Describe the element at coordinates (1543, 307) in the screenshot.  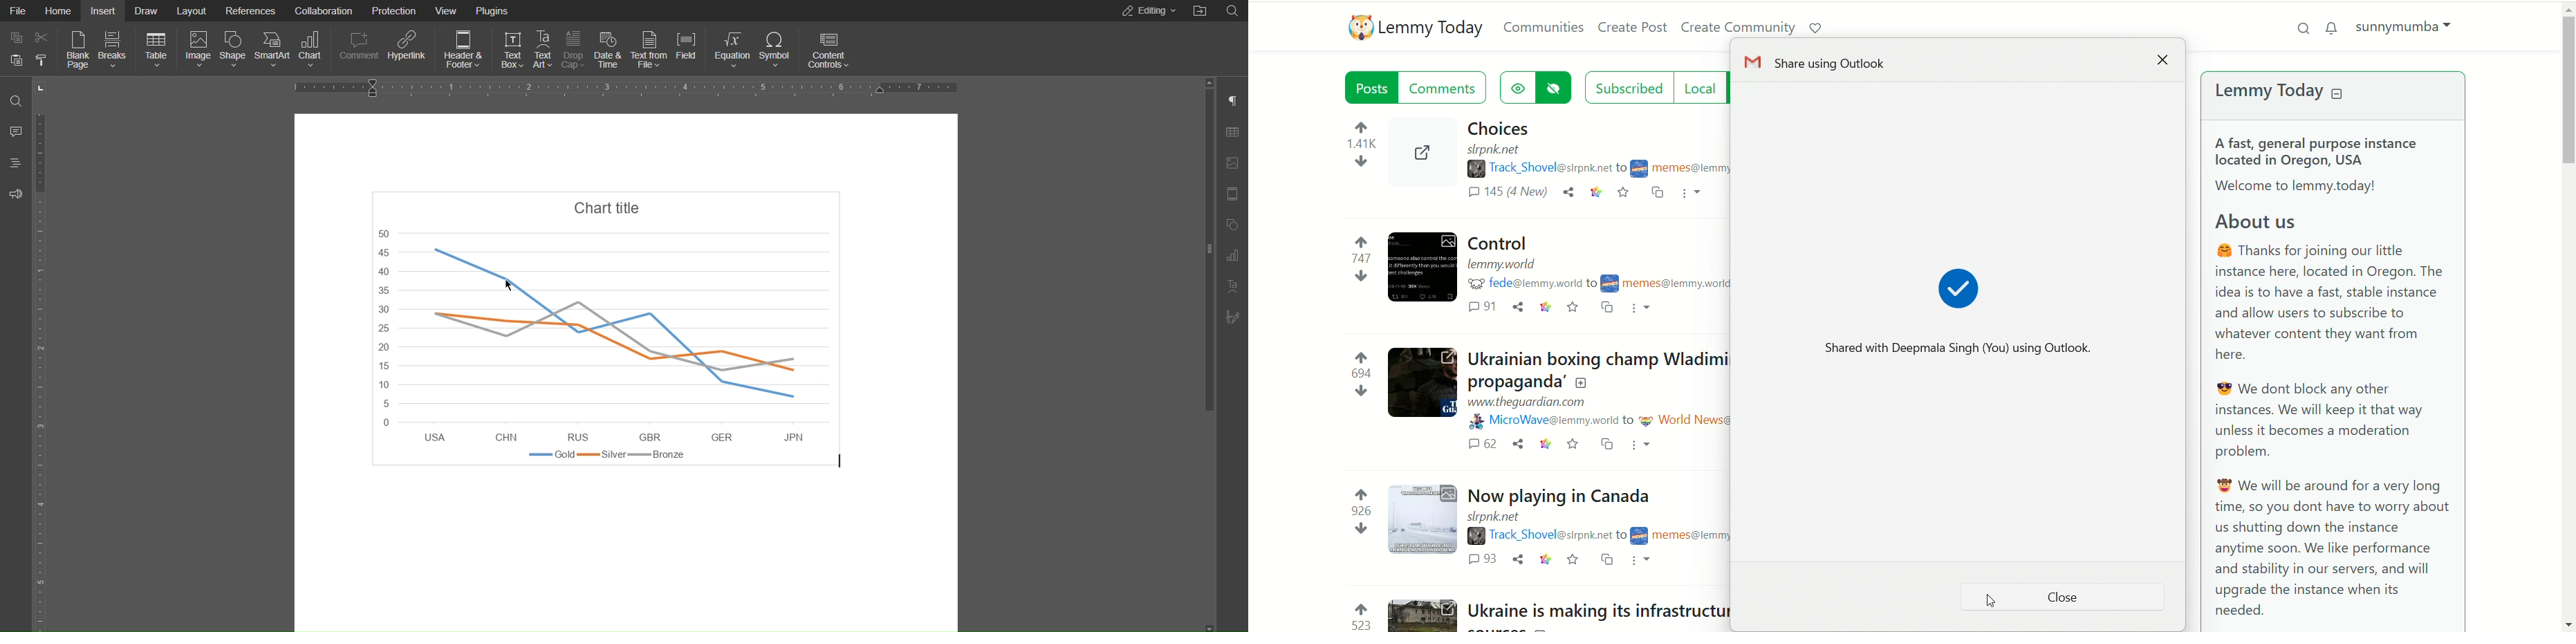
I see `link` at that location.